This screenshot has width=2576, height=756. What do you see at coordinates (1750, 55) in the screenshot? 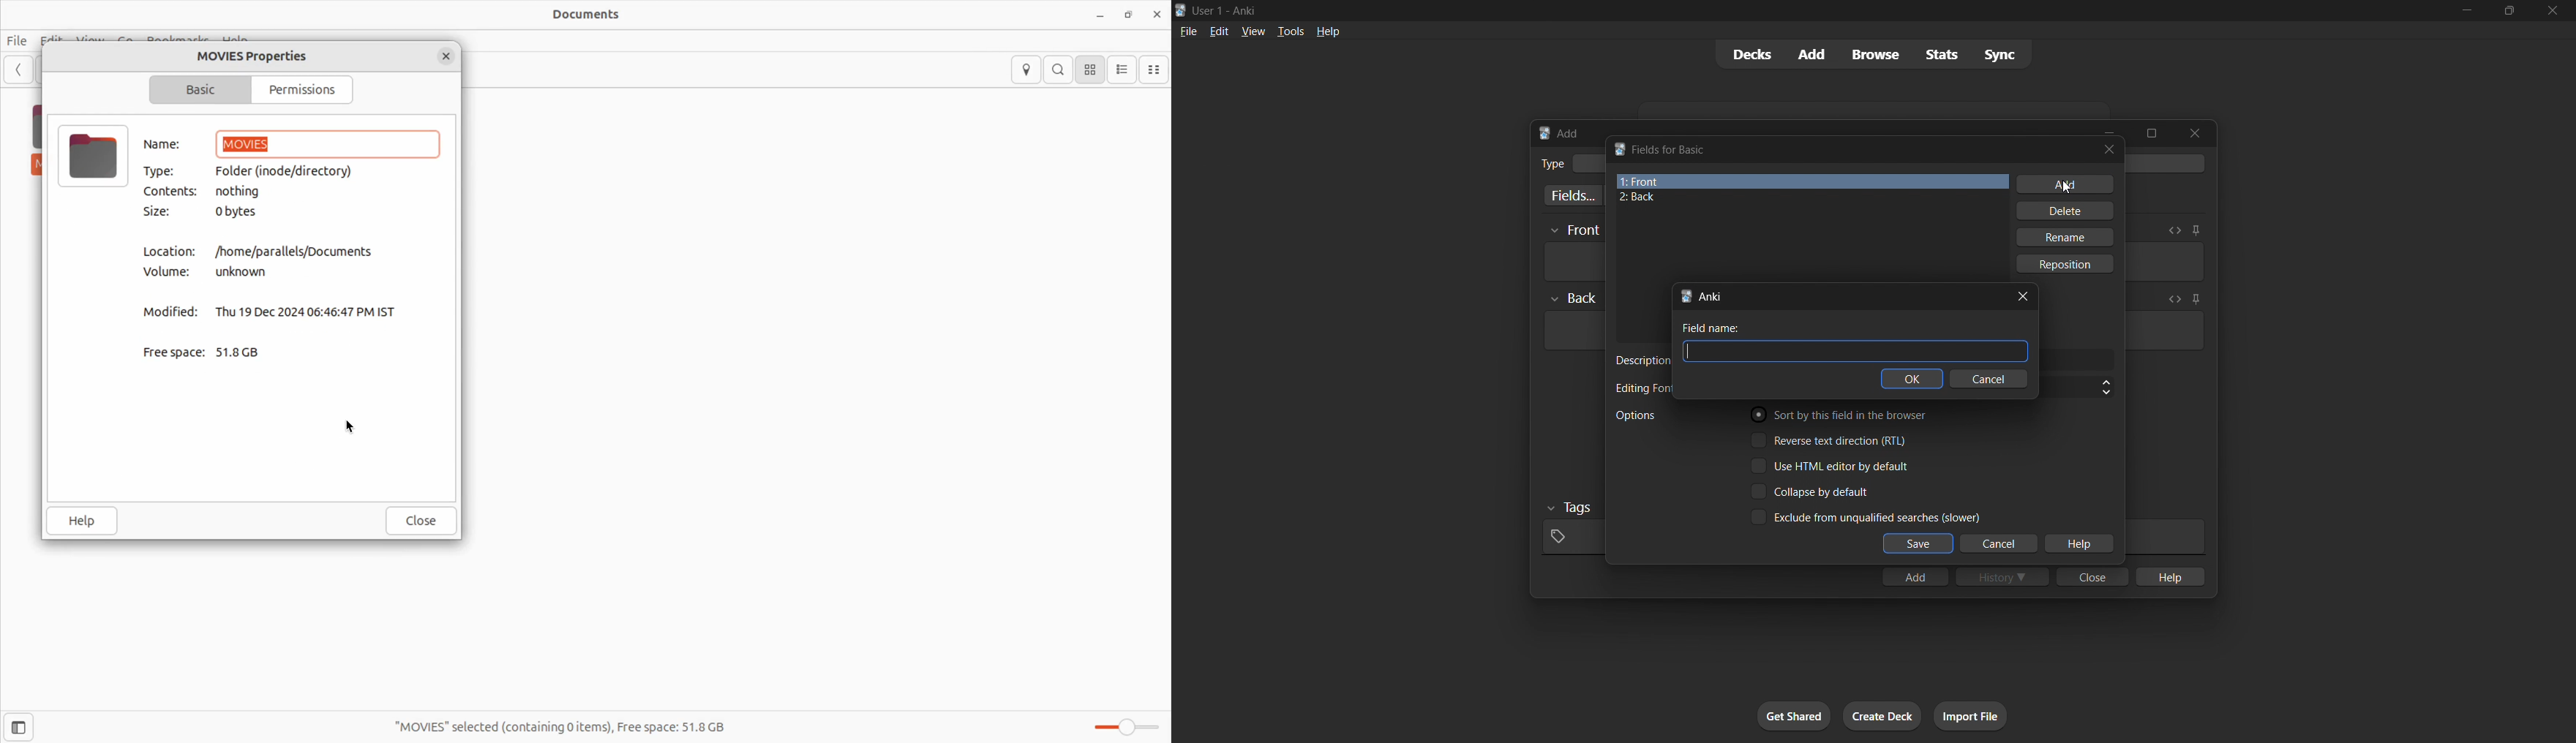
I see `decks` at bounding box center [1750, 55].